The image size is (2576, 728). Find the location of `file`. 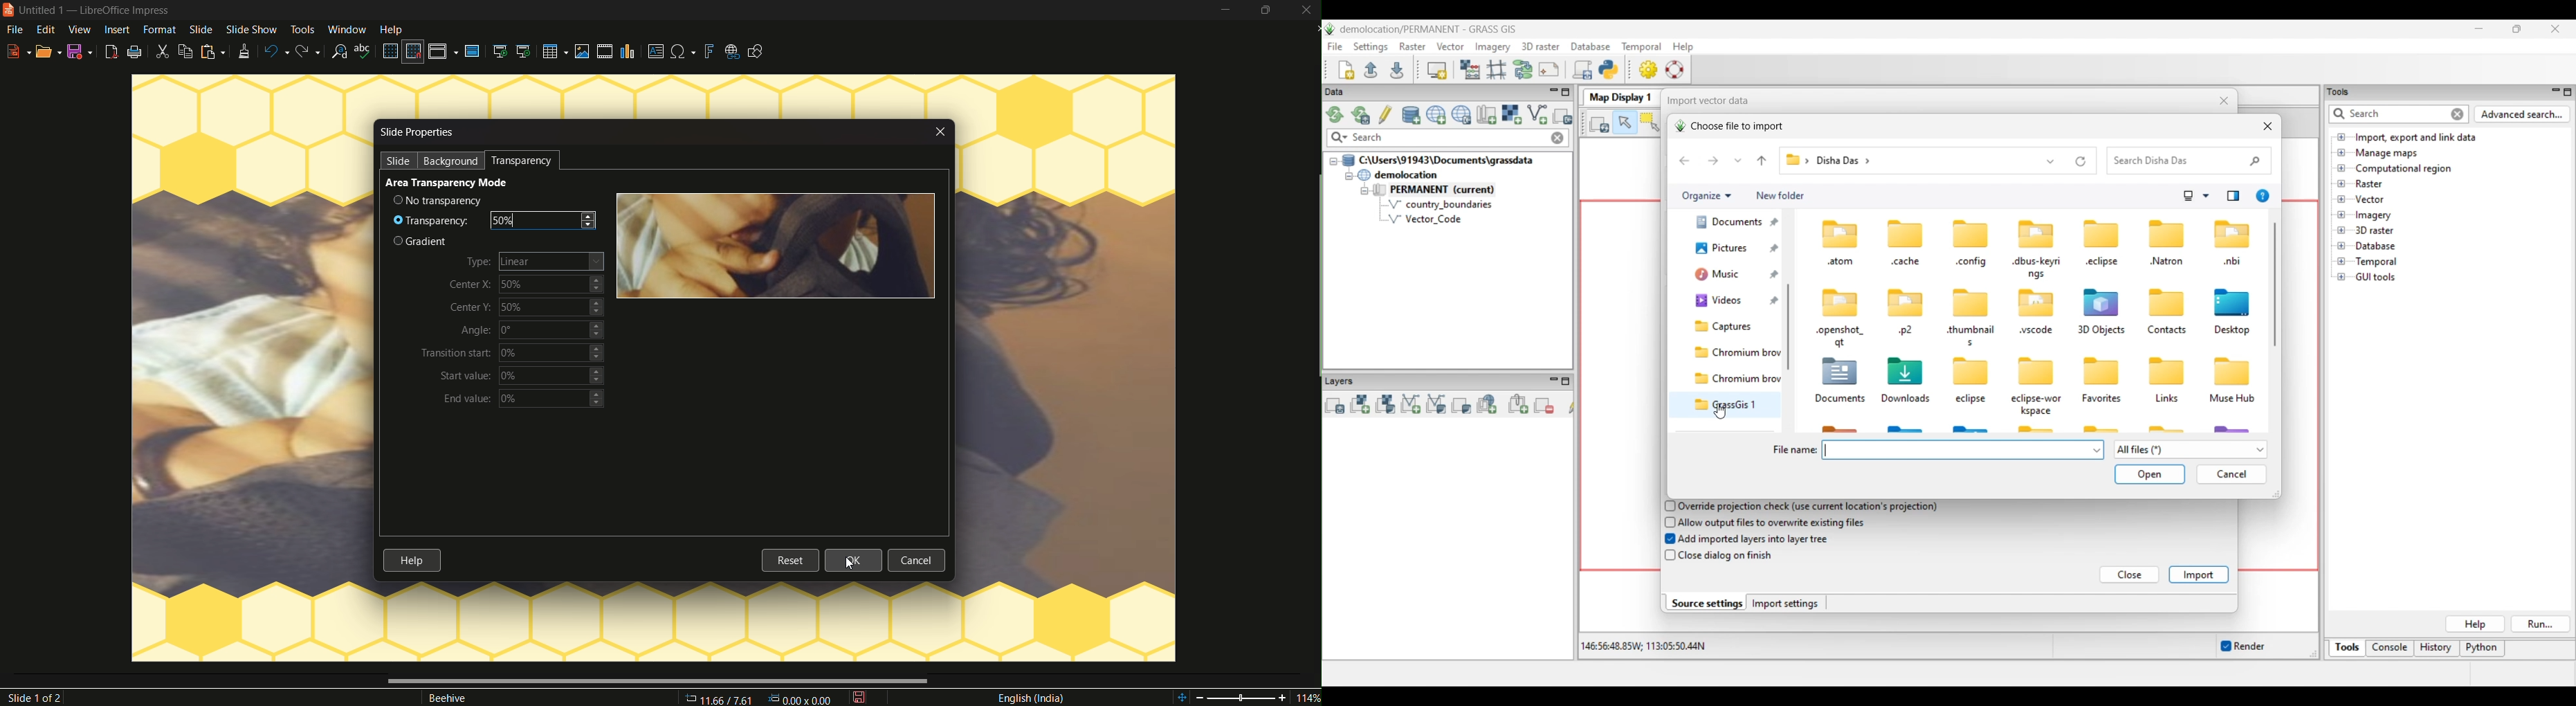

file is located at coordinates (14, 28).